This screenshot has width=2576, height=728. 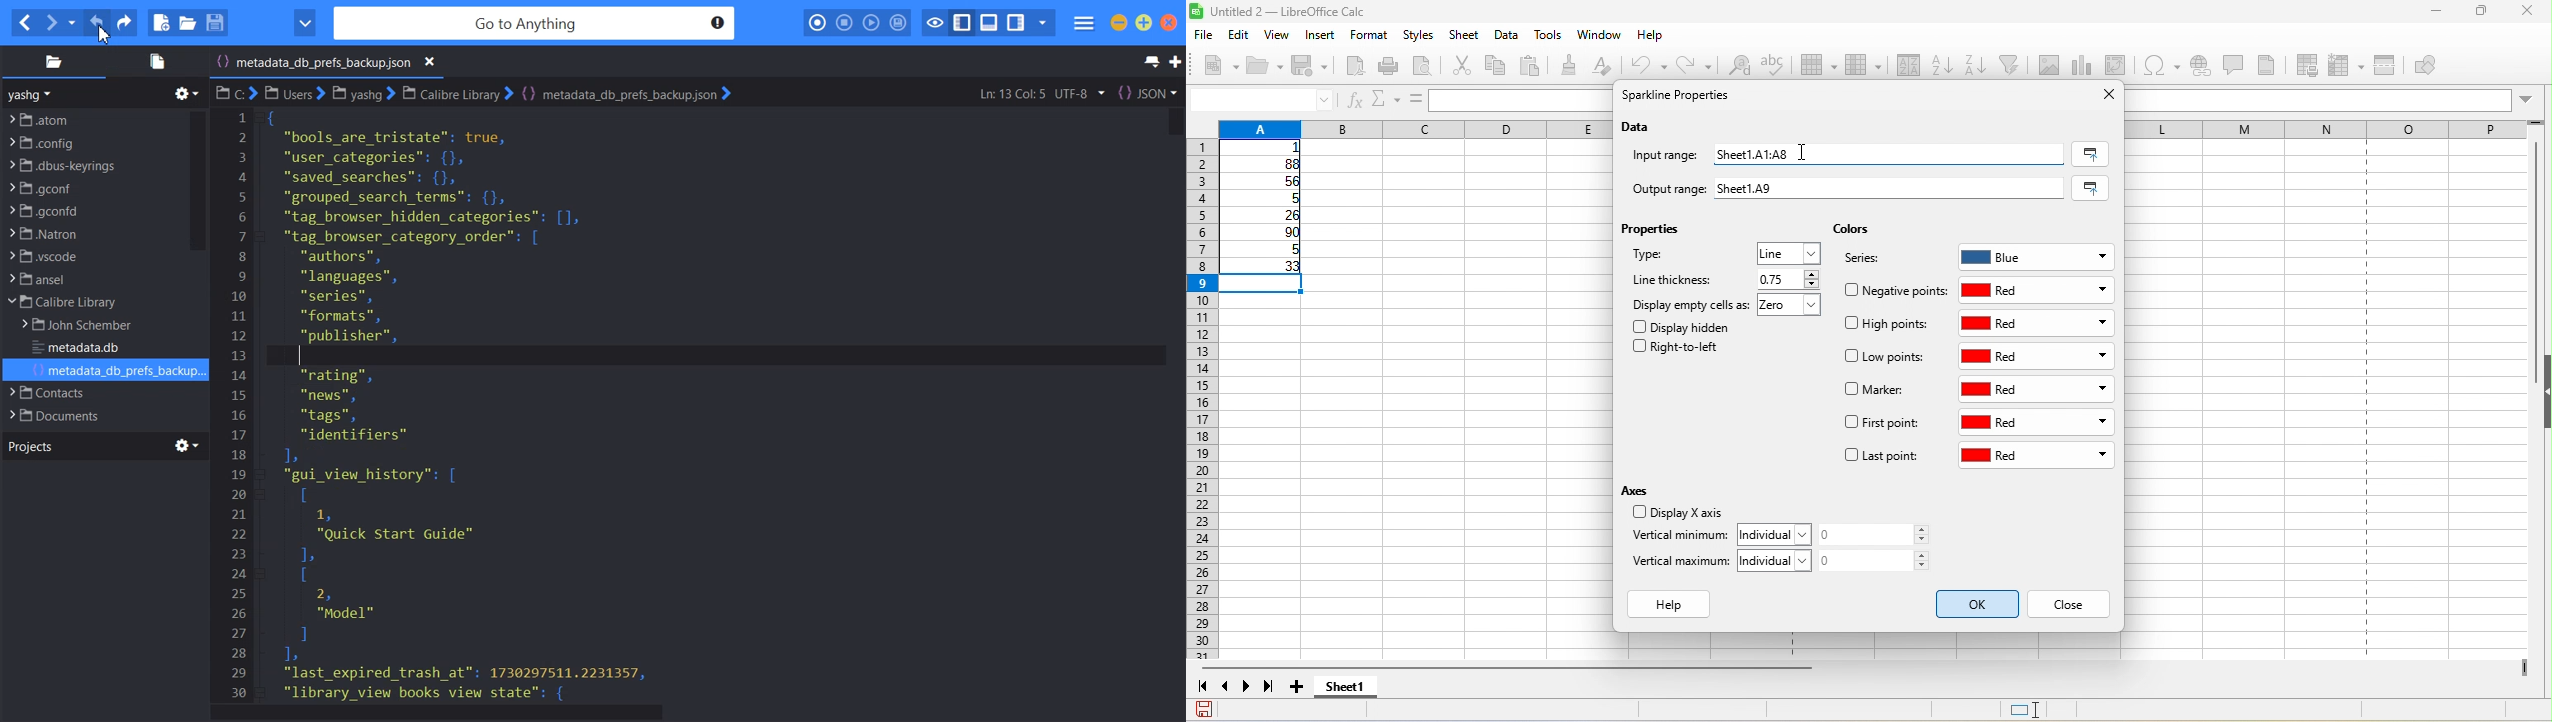 What do you see at coordinates (1686, 326) in the screenshot?
I see `display hidden` at bounding box center [1686, 326].